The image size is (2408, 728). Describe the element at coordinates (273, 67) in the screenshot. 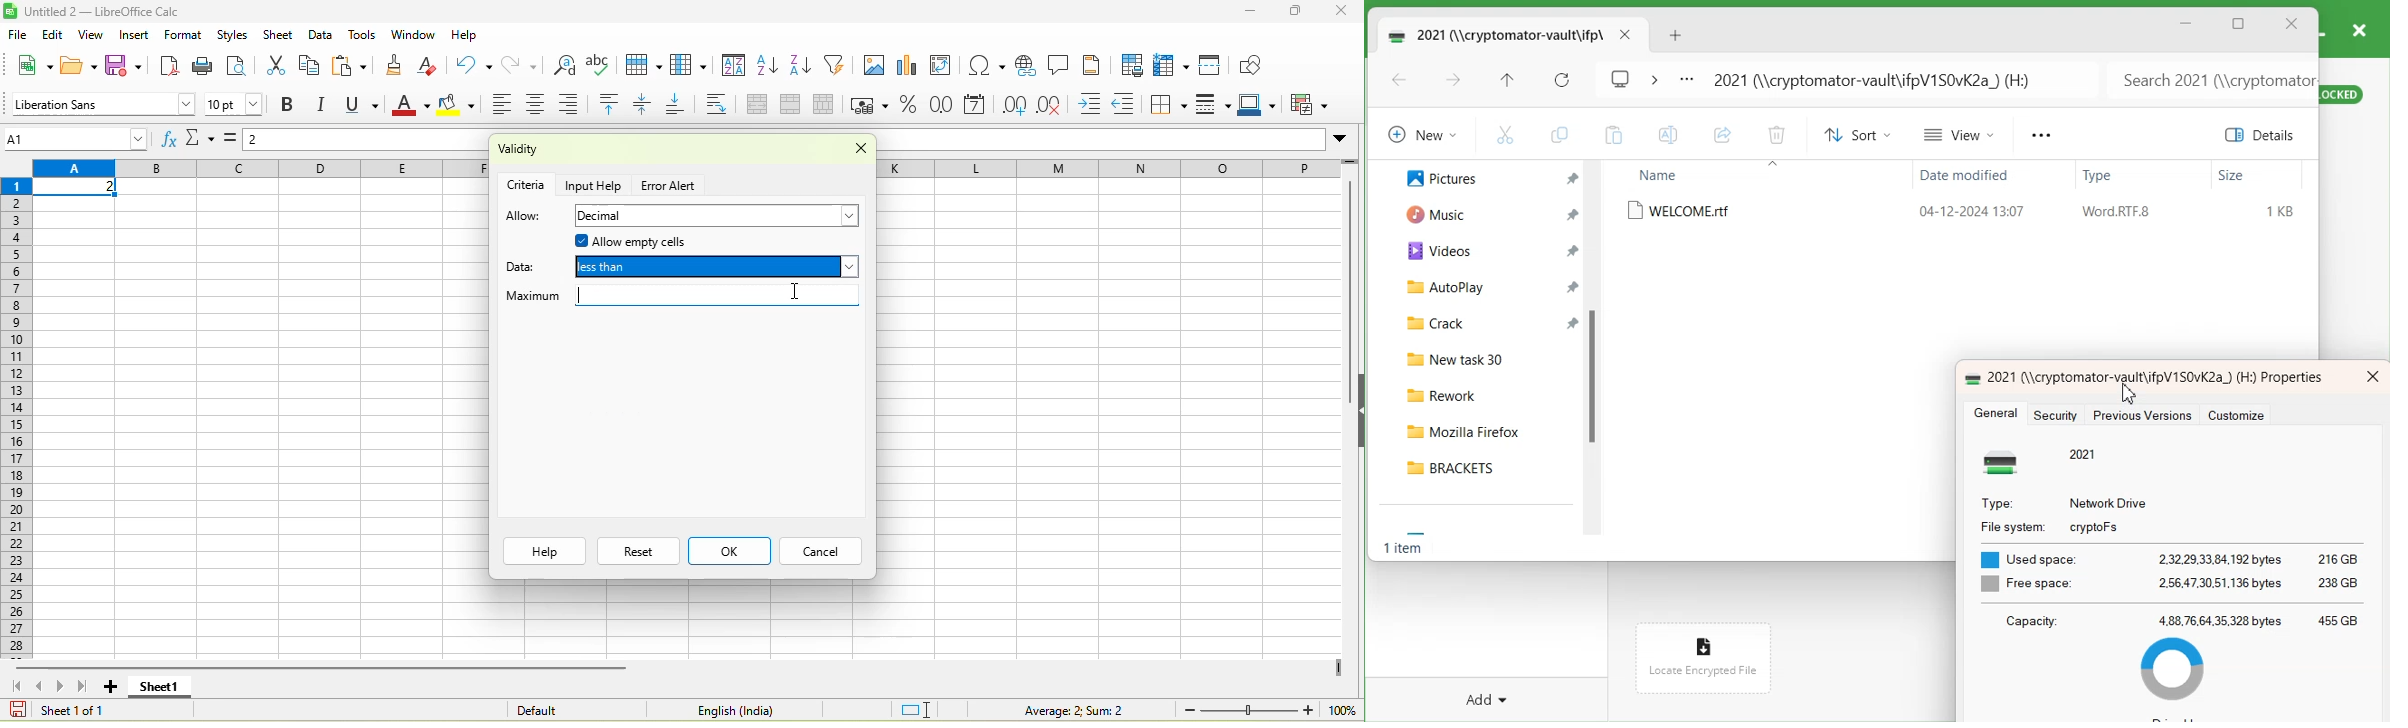

I see `cut` at that location.